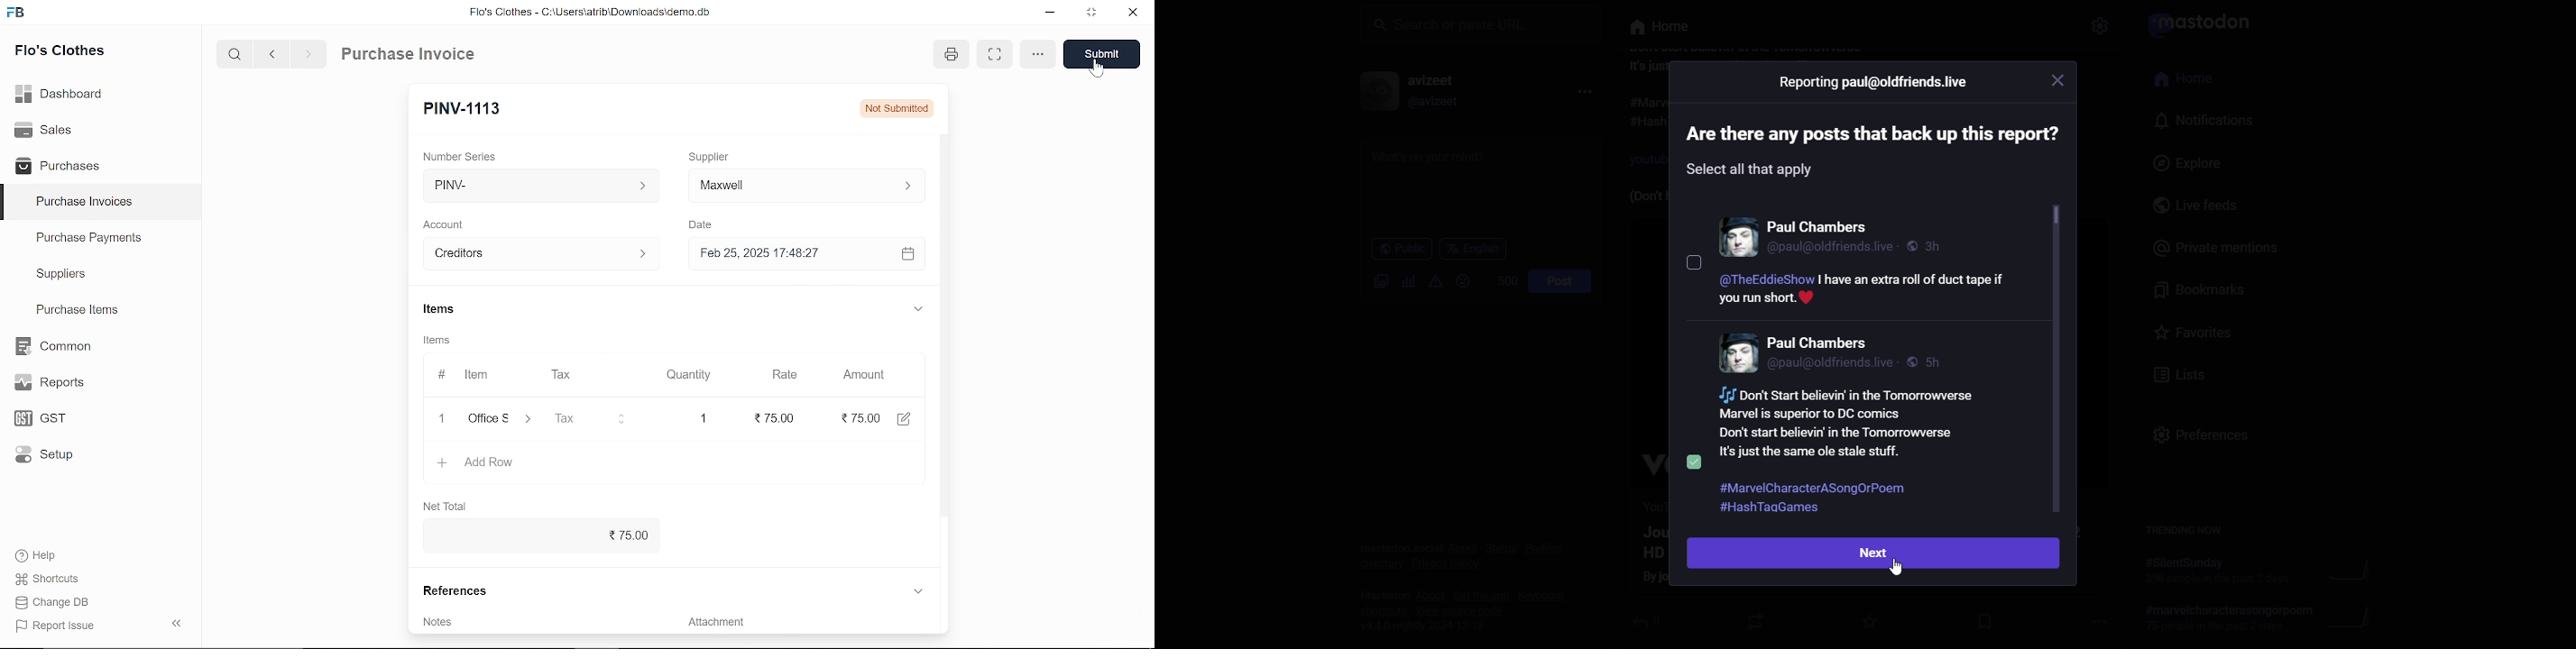 Image resolution: width=2576 pixels, height=672 pixels. What do you see at coordinates (1579, 93) in the screenshot?
I see `more` at bounding box center [1579, 93].